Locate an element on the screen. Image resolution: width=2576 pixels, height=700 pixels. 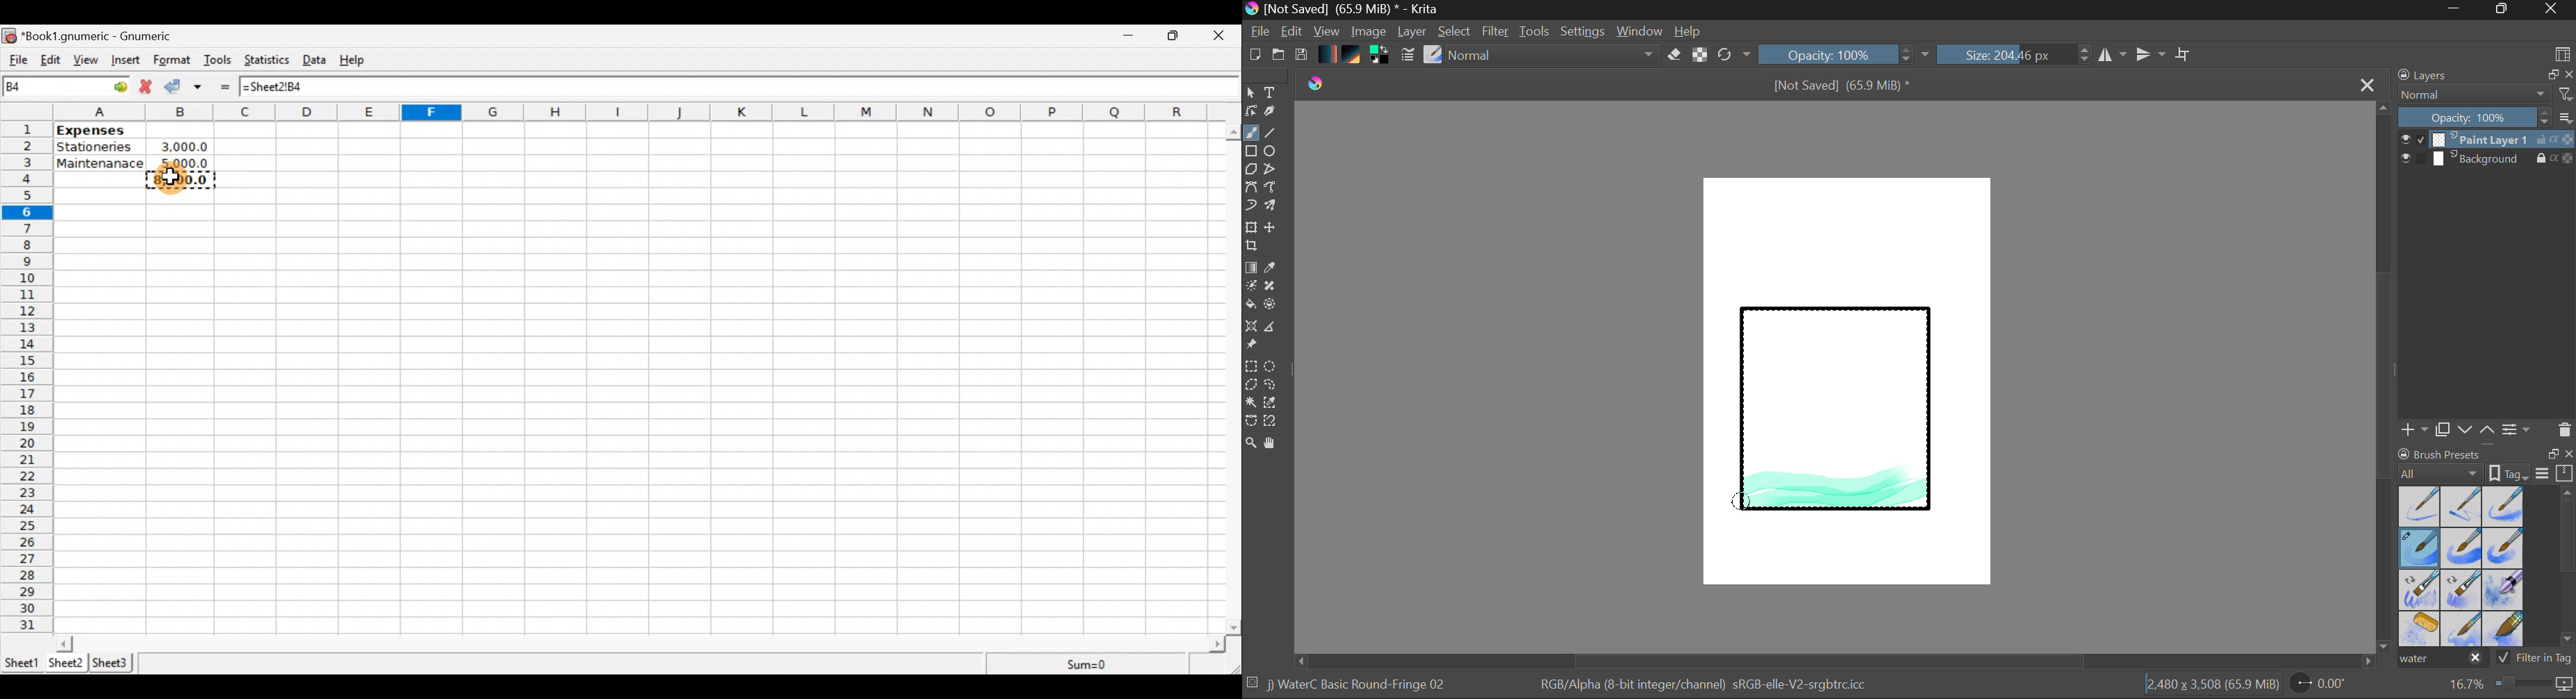
Edit is located at coordinates (50, 61).